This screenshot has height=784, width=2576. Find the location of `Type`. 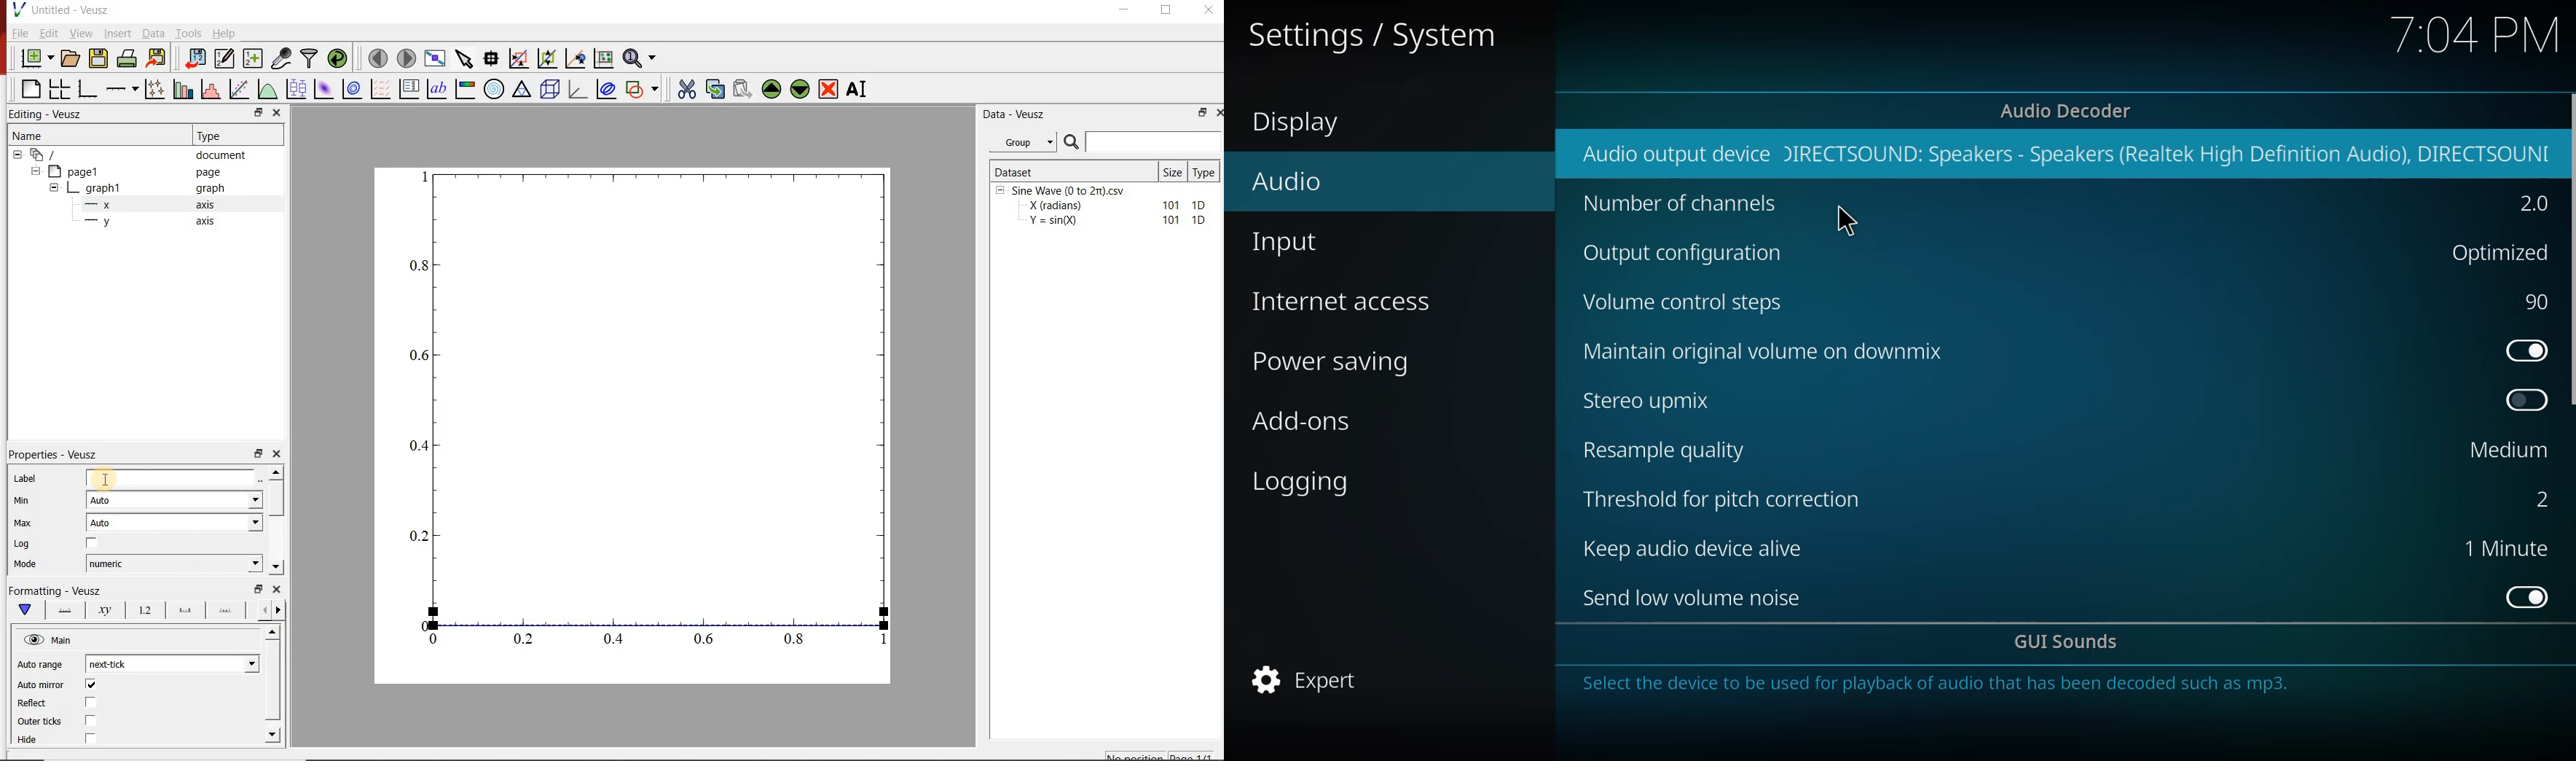

Type is located at coordinates (213, 134).